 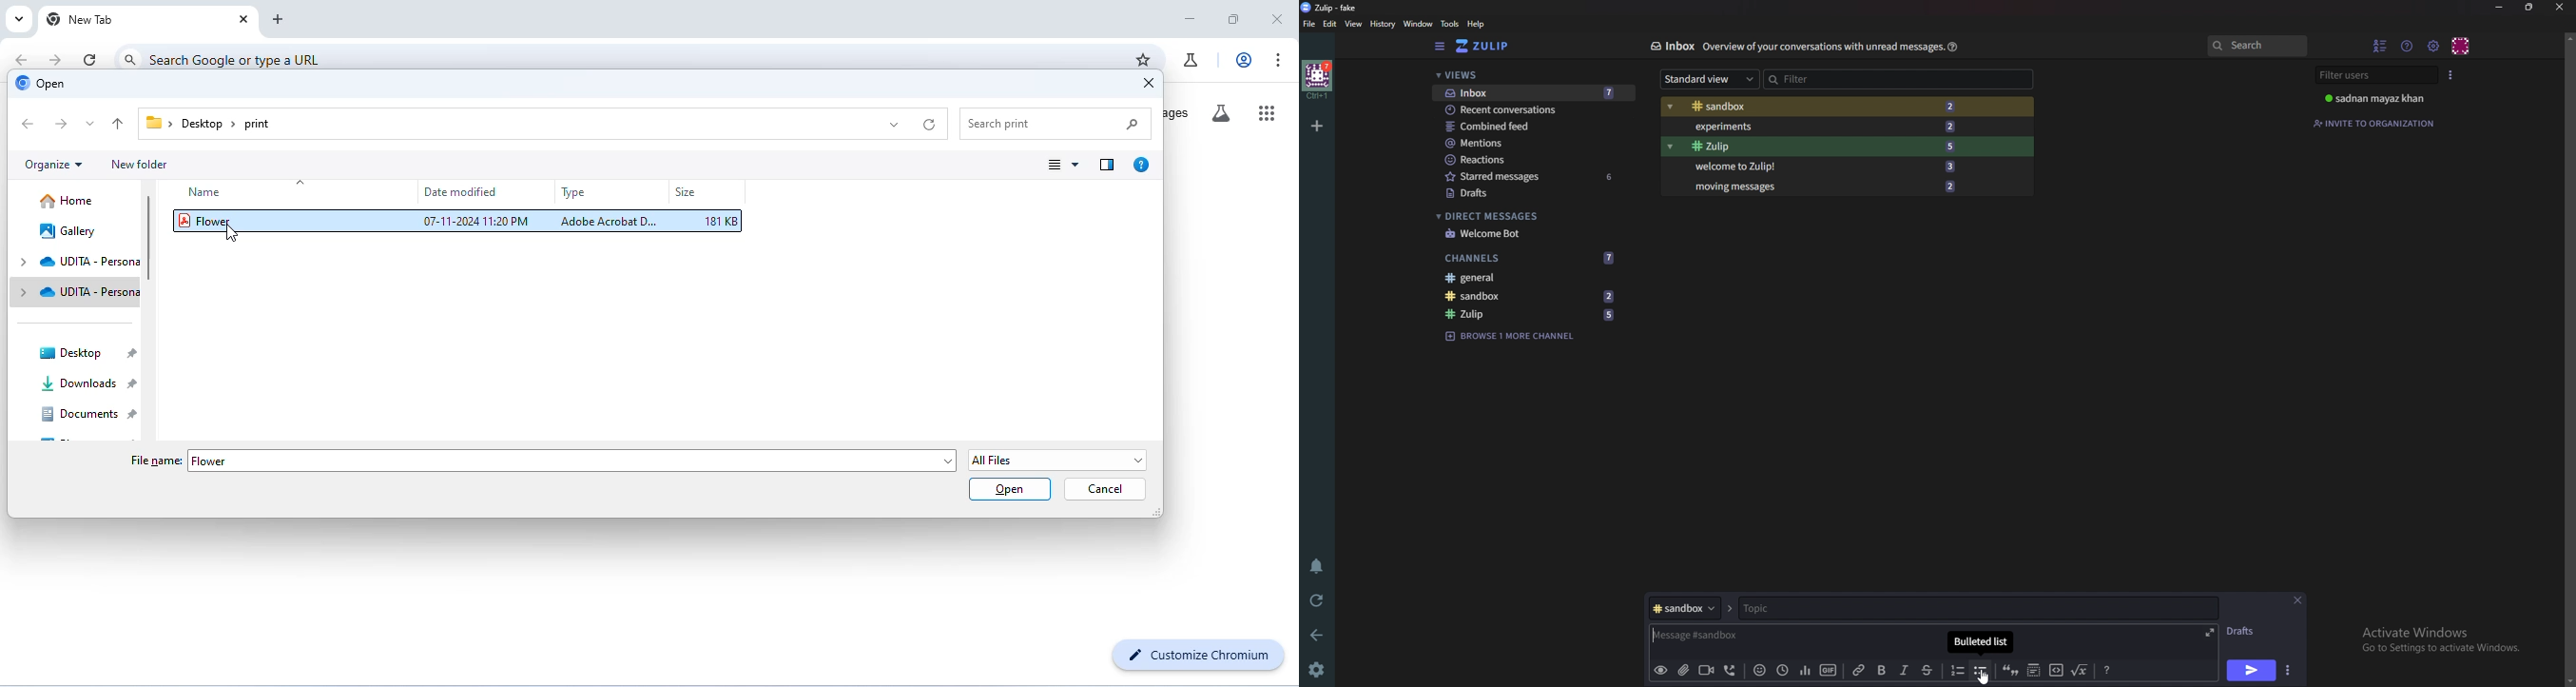 What do you see at coordinates (2379, 75) in the screenshot?
I see `Filter users` at bounding box center [2379, 75].